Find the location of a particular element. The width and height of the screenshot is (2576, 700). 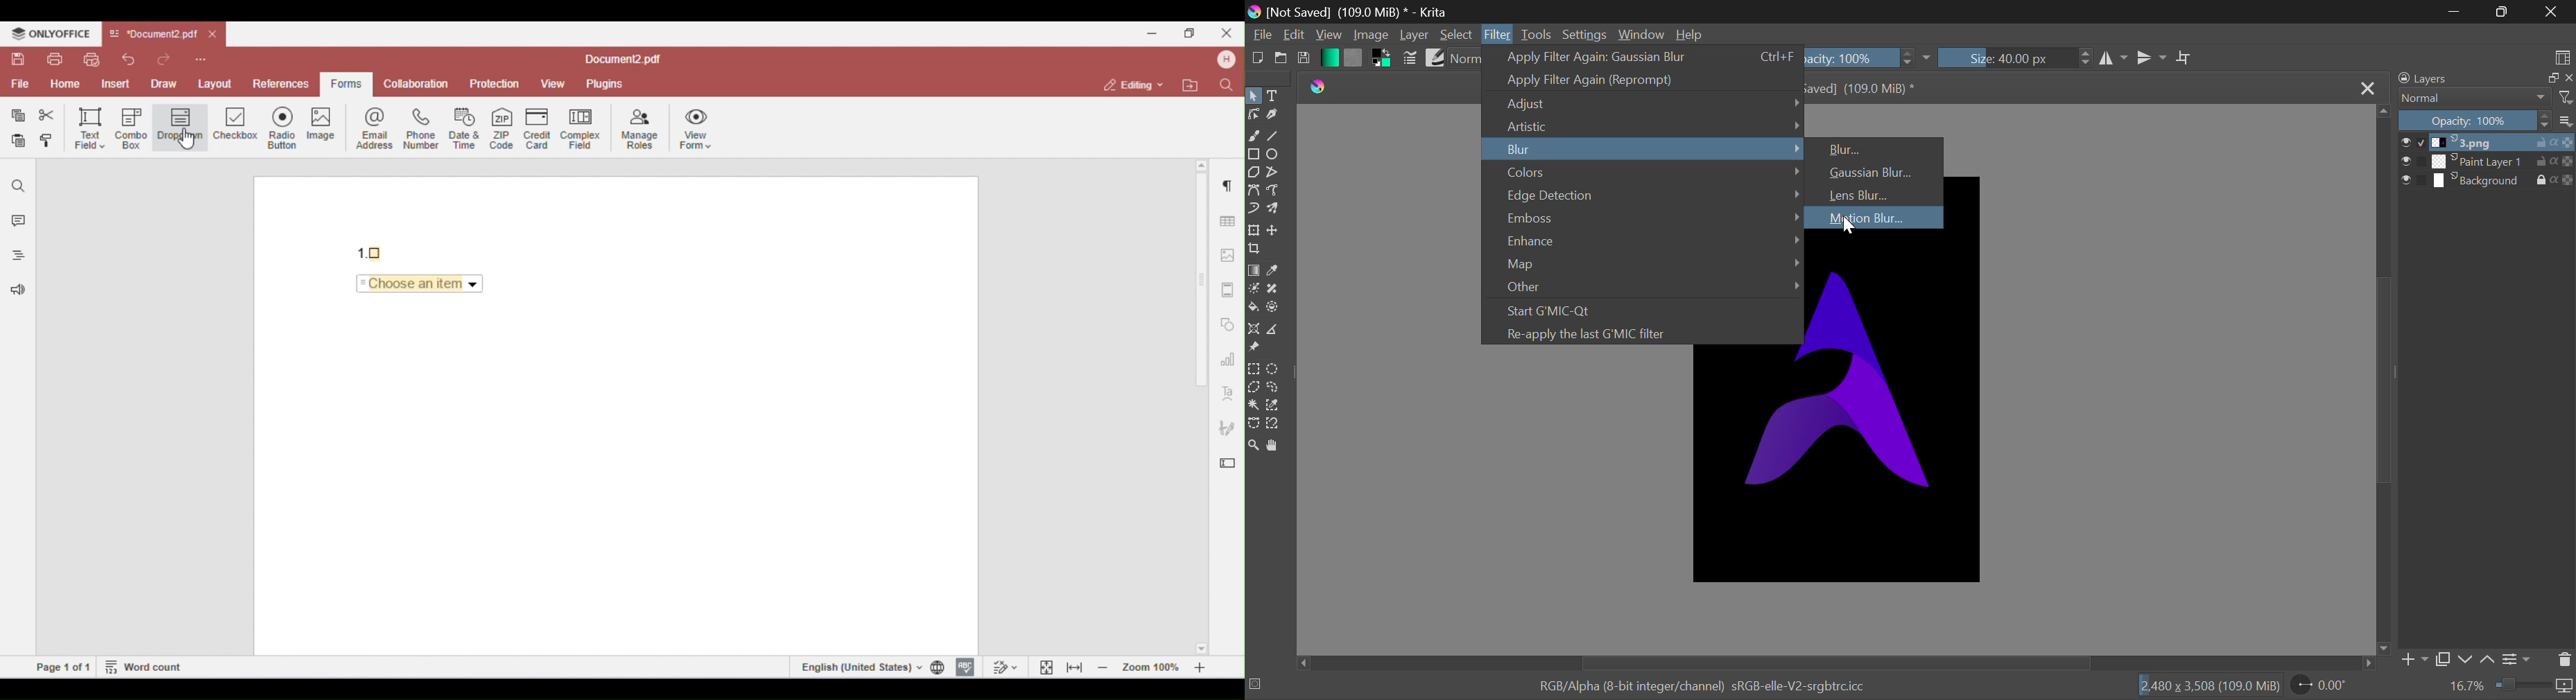

Settings is located at coordinates (1583, 33).